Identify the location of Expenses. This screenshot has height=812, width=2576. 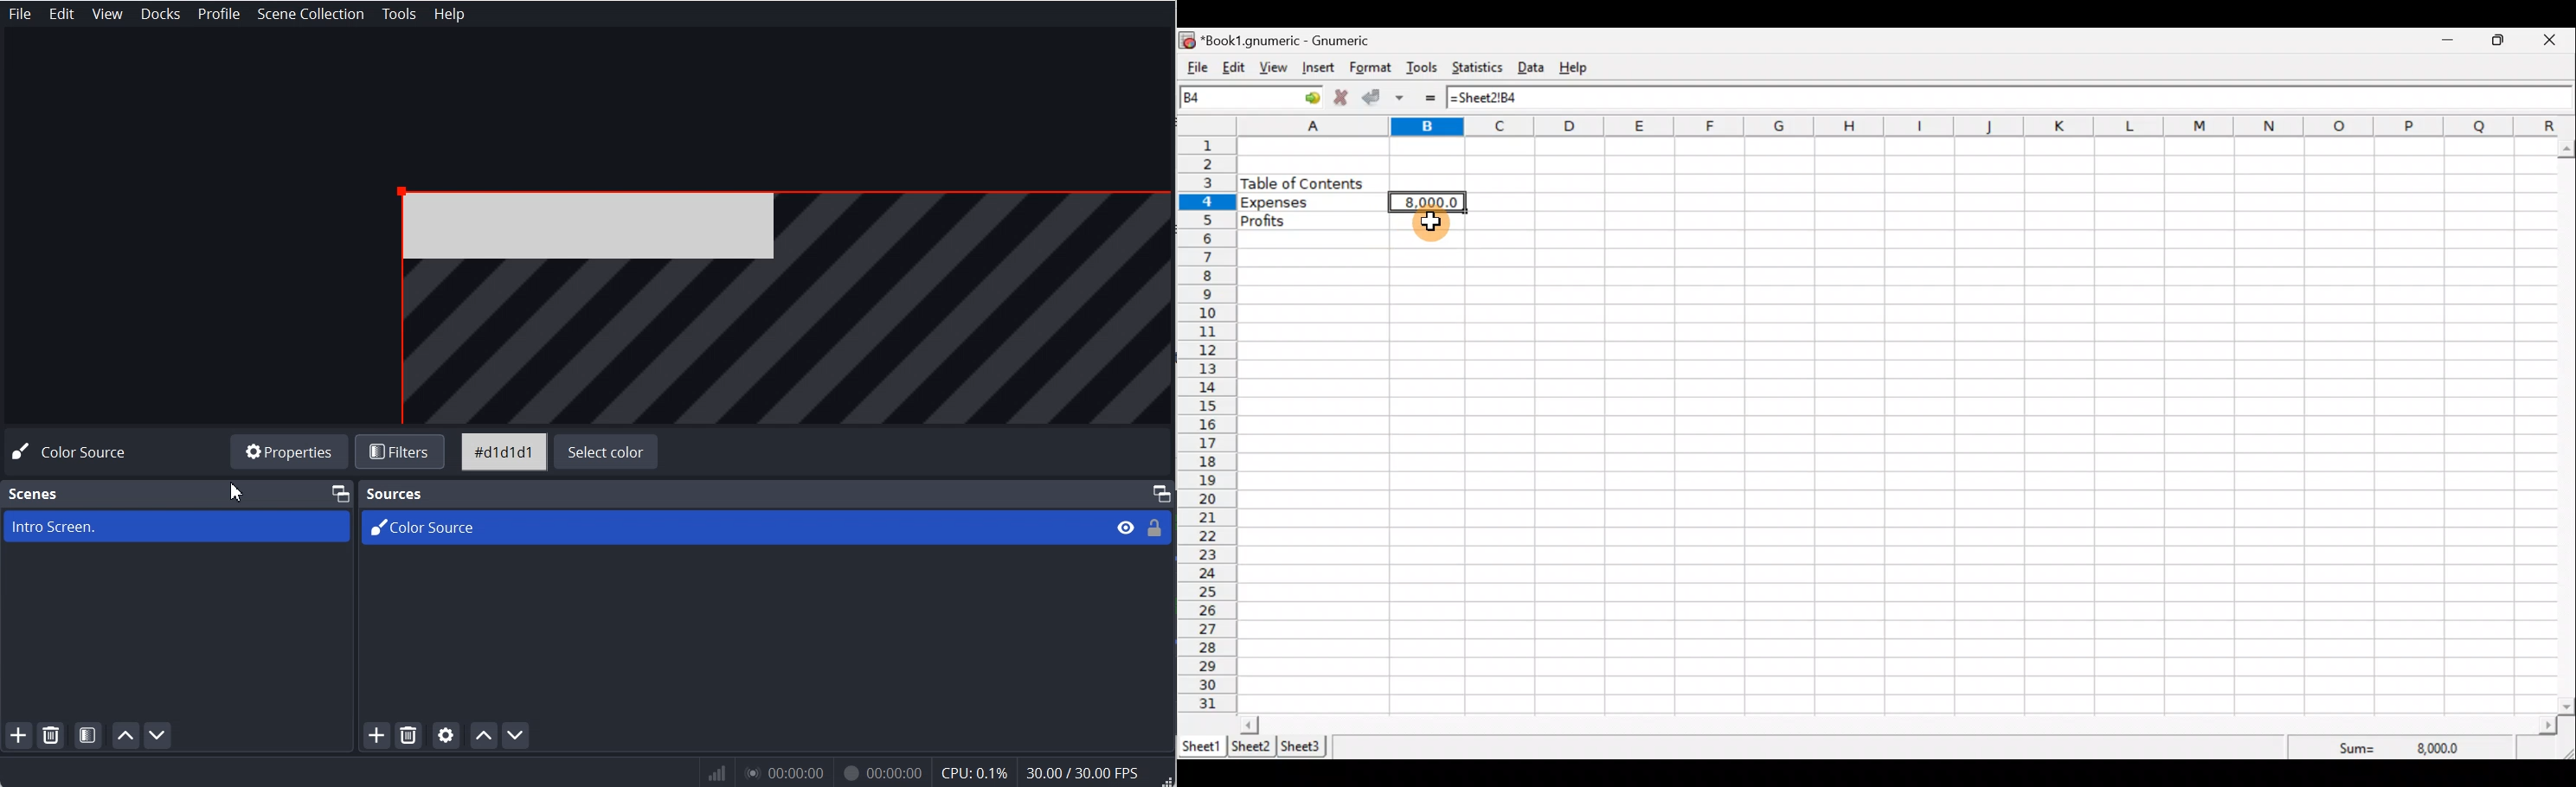
(1311, 203).